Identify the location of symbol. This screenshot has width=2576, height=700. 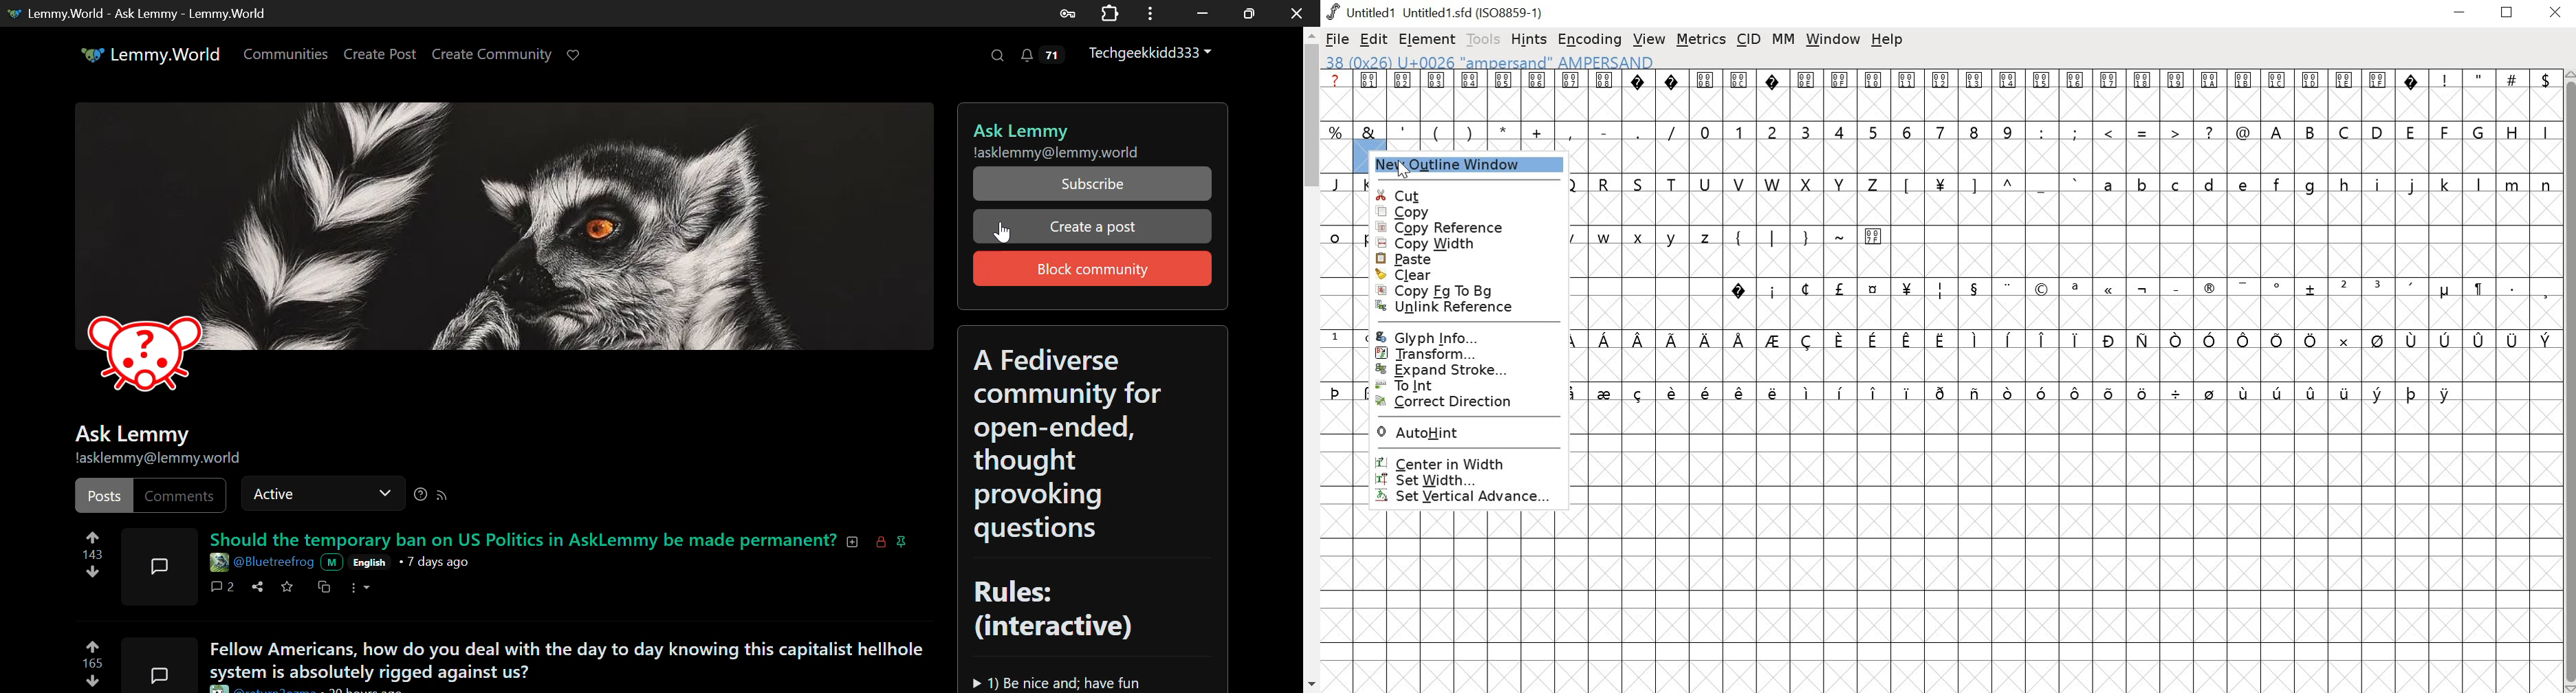
(1607, 392).